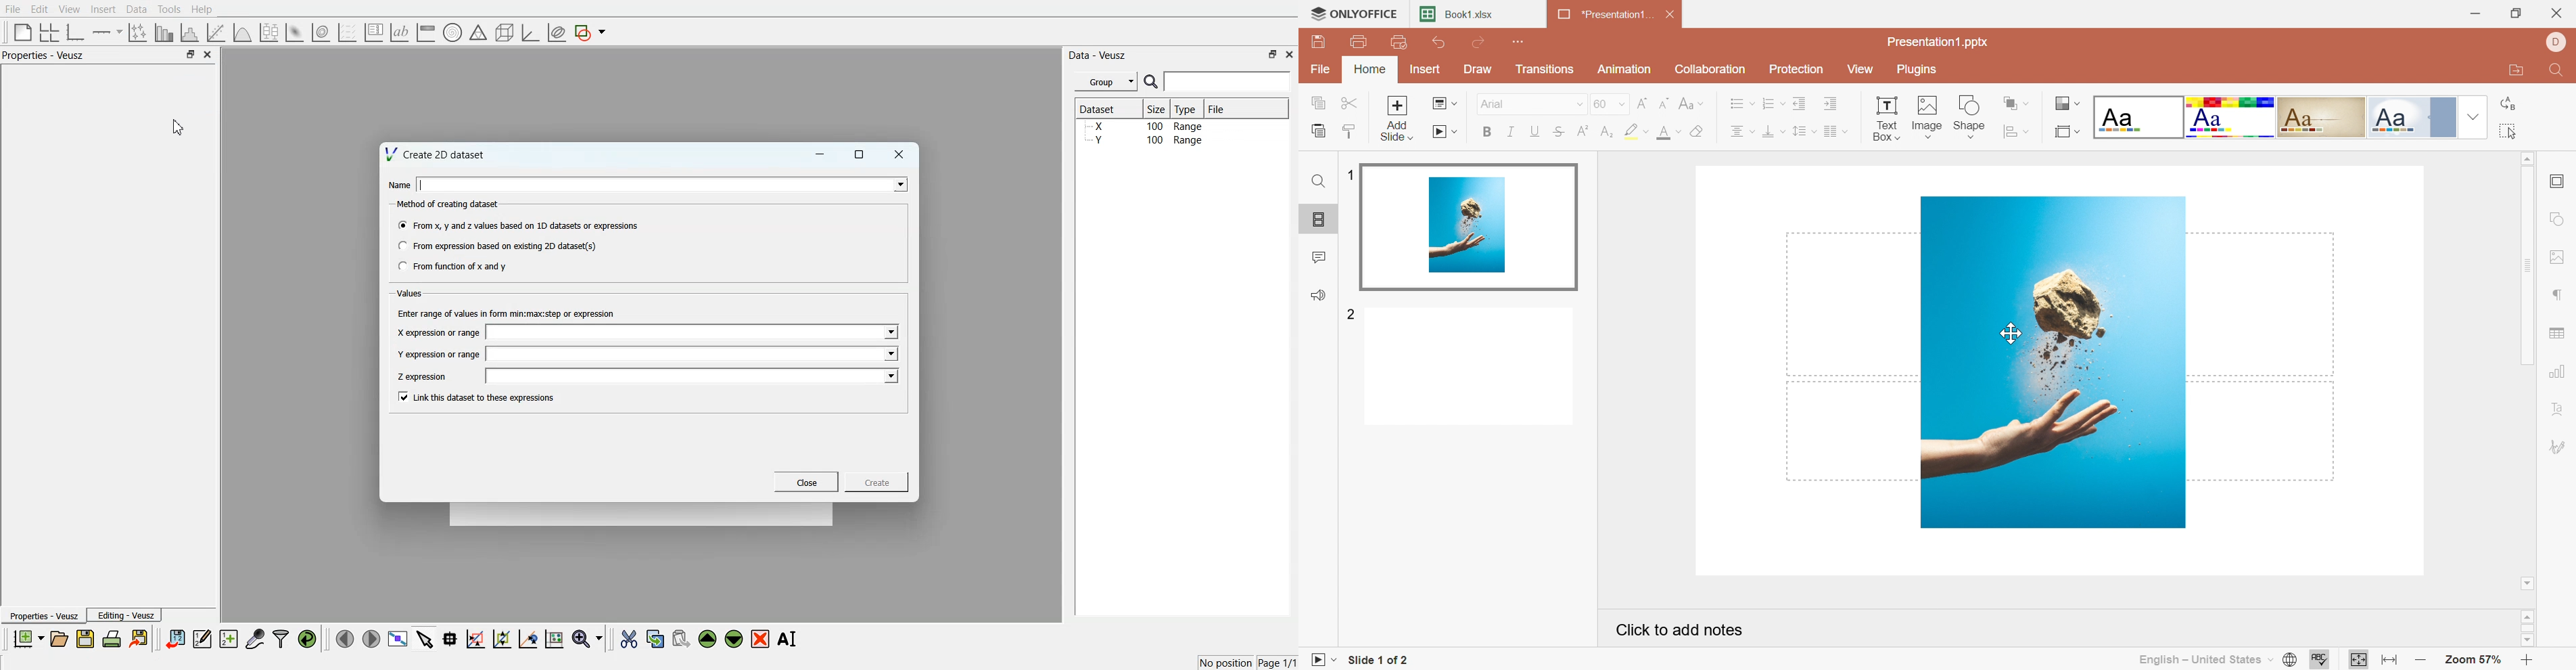 The height and width of the screenshot is (672, 2576). What do you see at coordinates (307, 639) in the screenshot?
I see `Reload linked dataset` at bounding box center [307, 639].